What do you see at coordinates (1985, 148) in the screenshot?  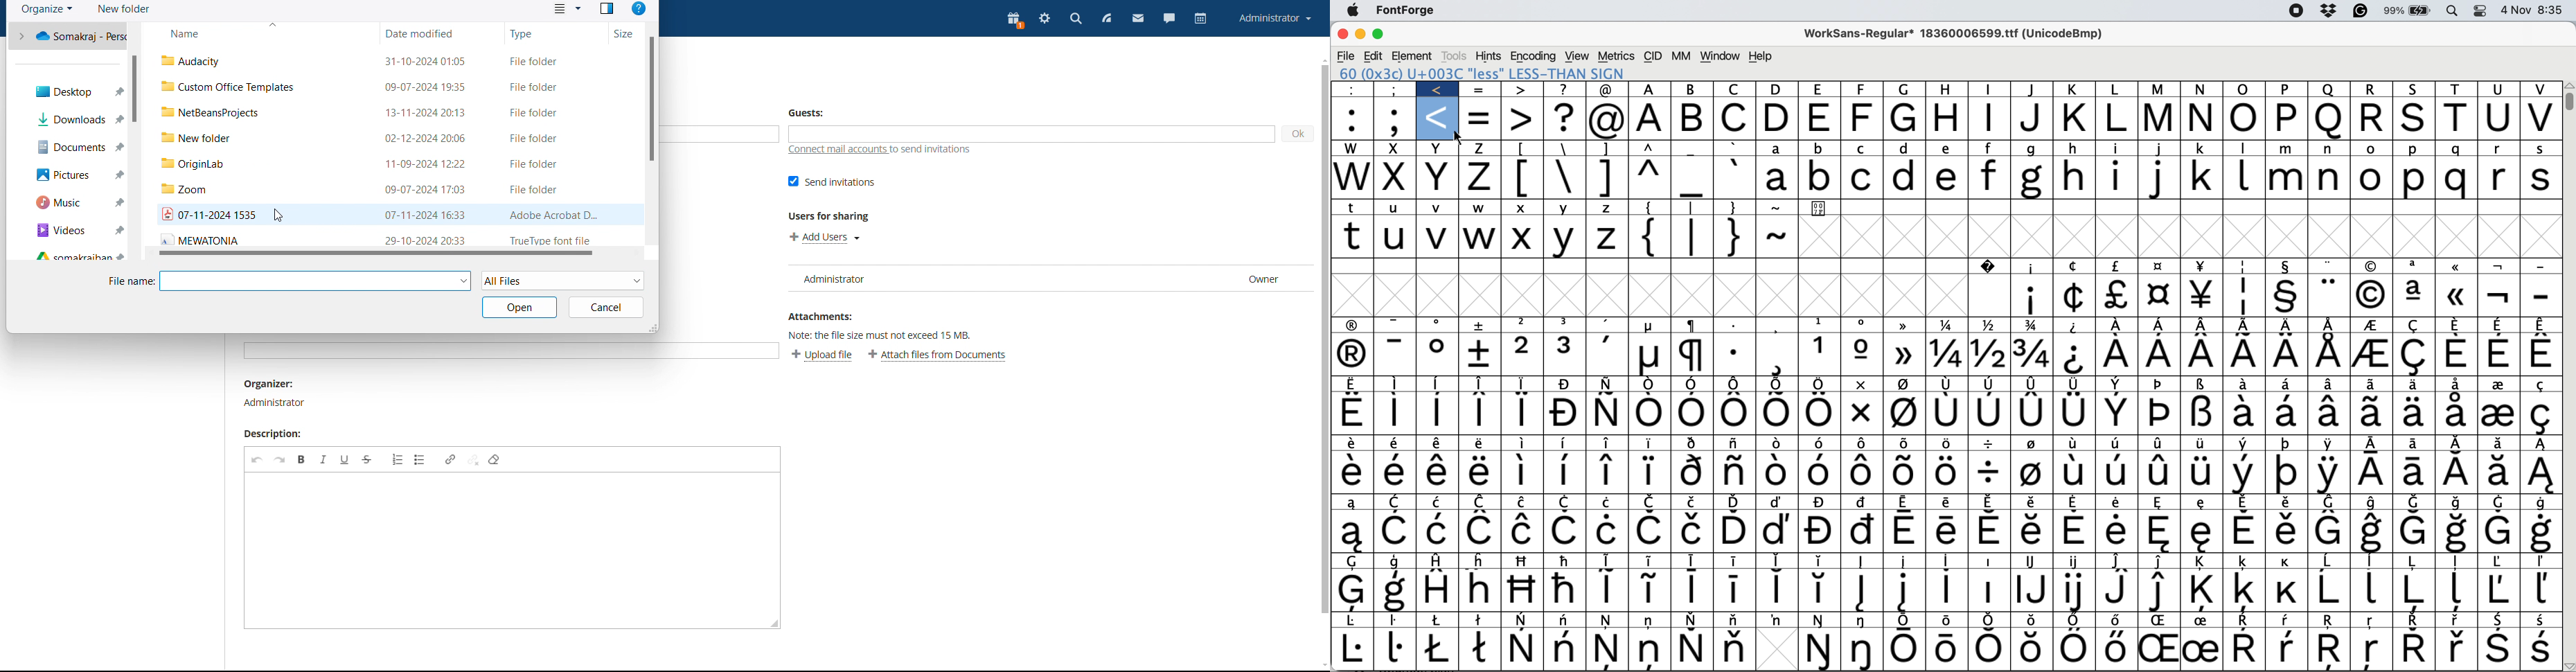 I see `f` at bounding box center [1985, 148].